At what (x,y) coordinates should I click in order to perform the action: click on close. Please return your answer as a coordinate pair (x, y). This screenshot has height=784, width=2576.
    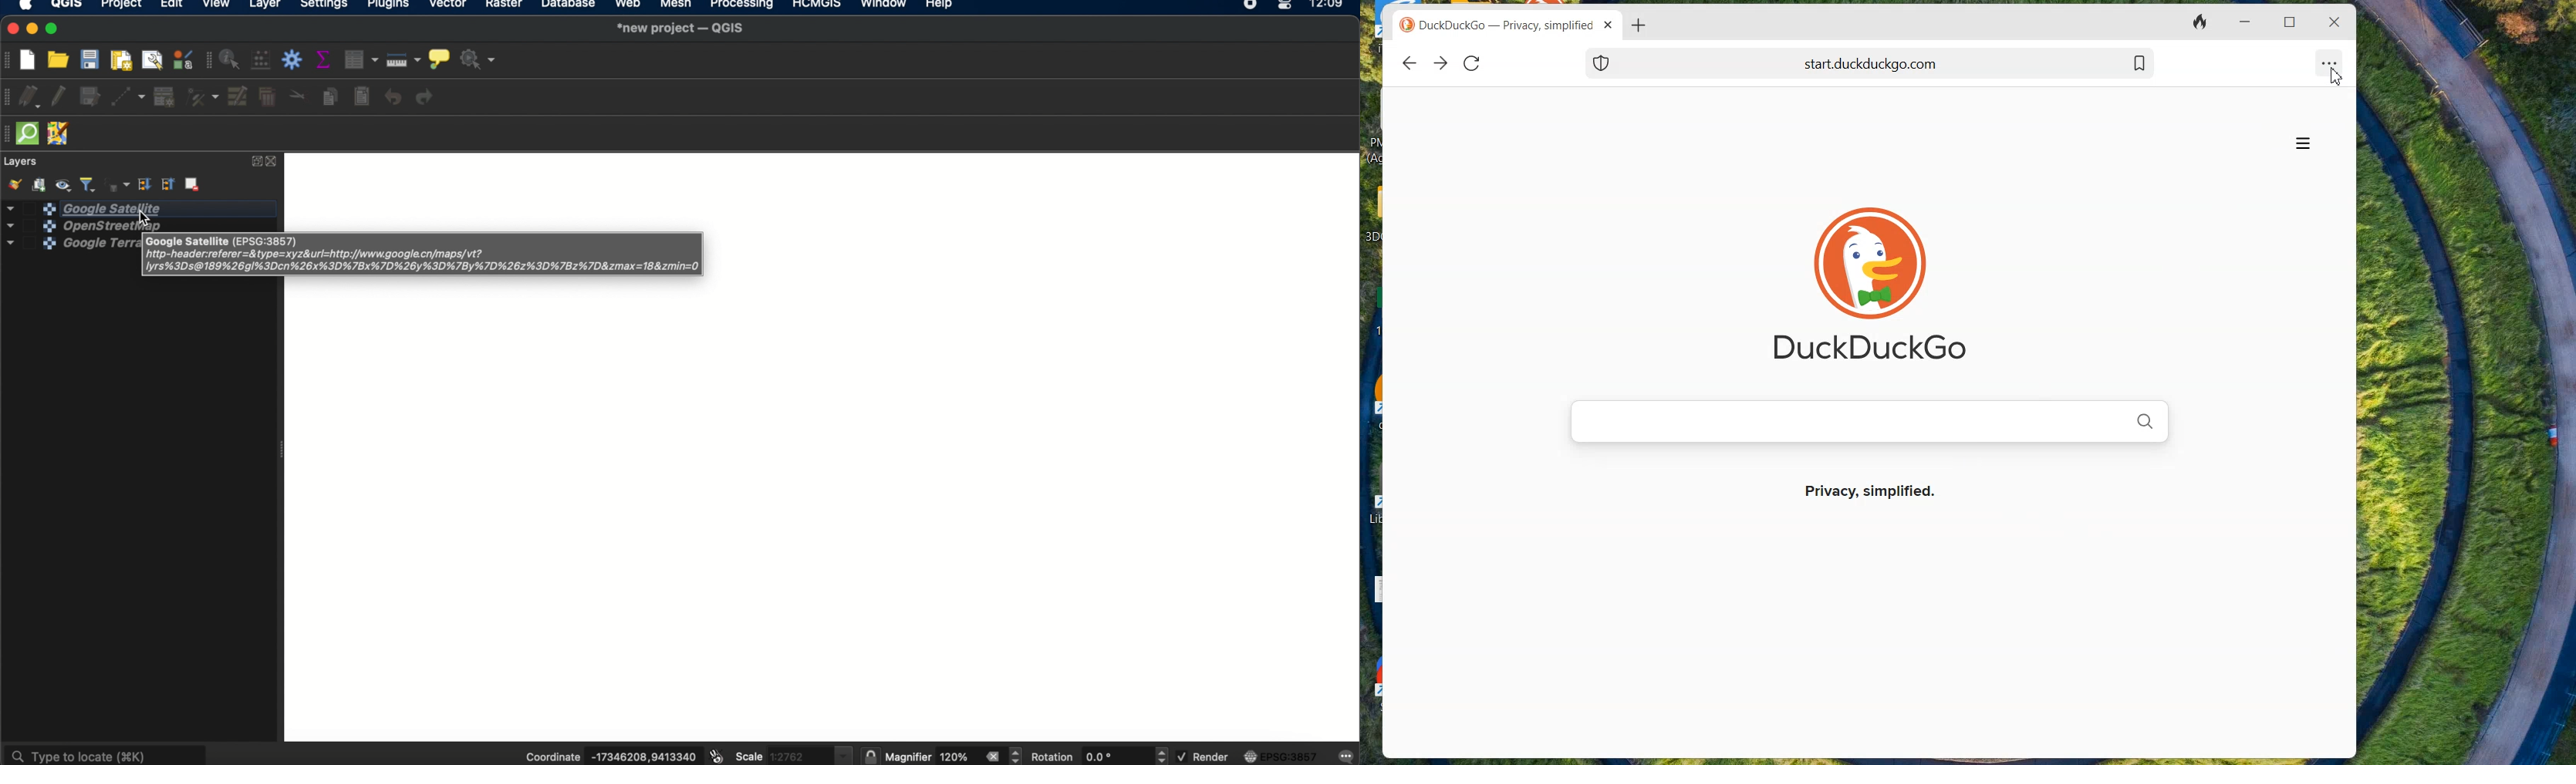
    Looking at the image, I should click on (275, 162).